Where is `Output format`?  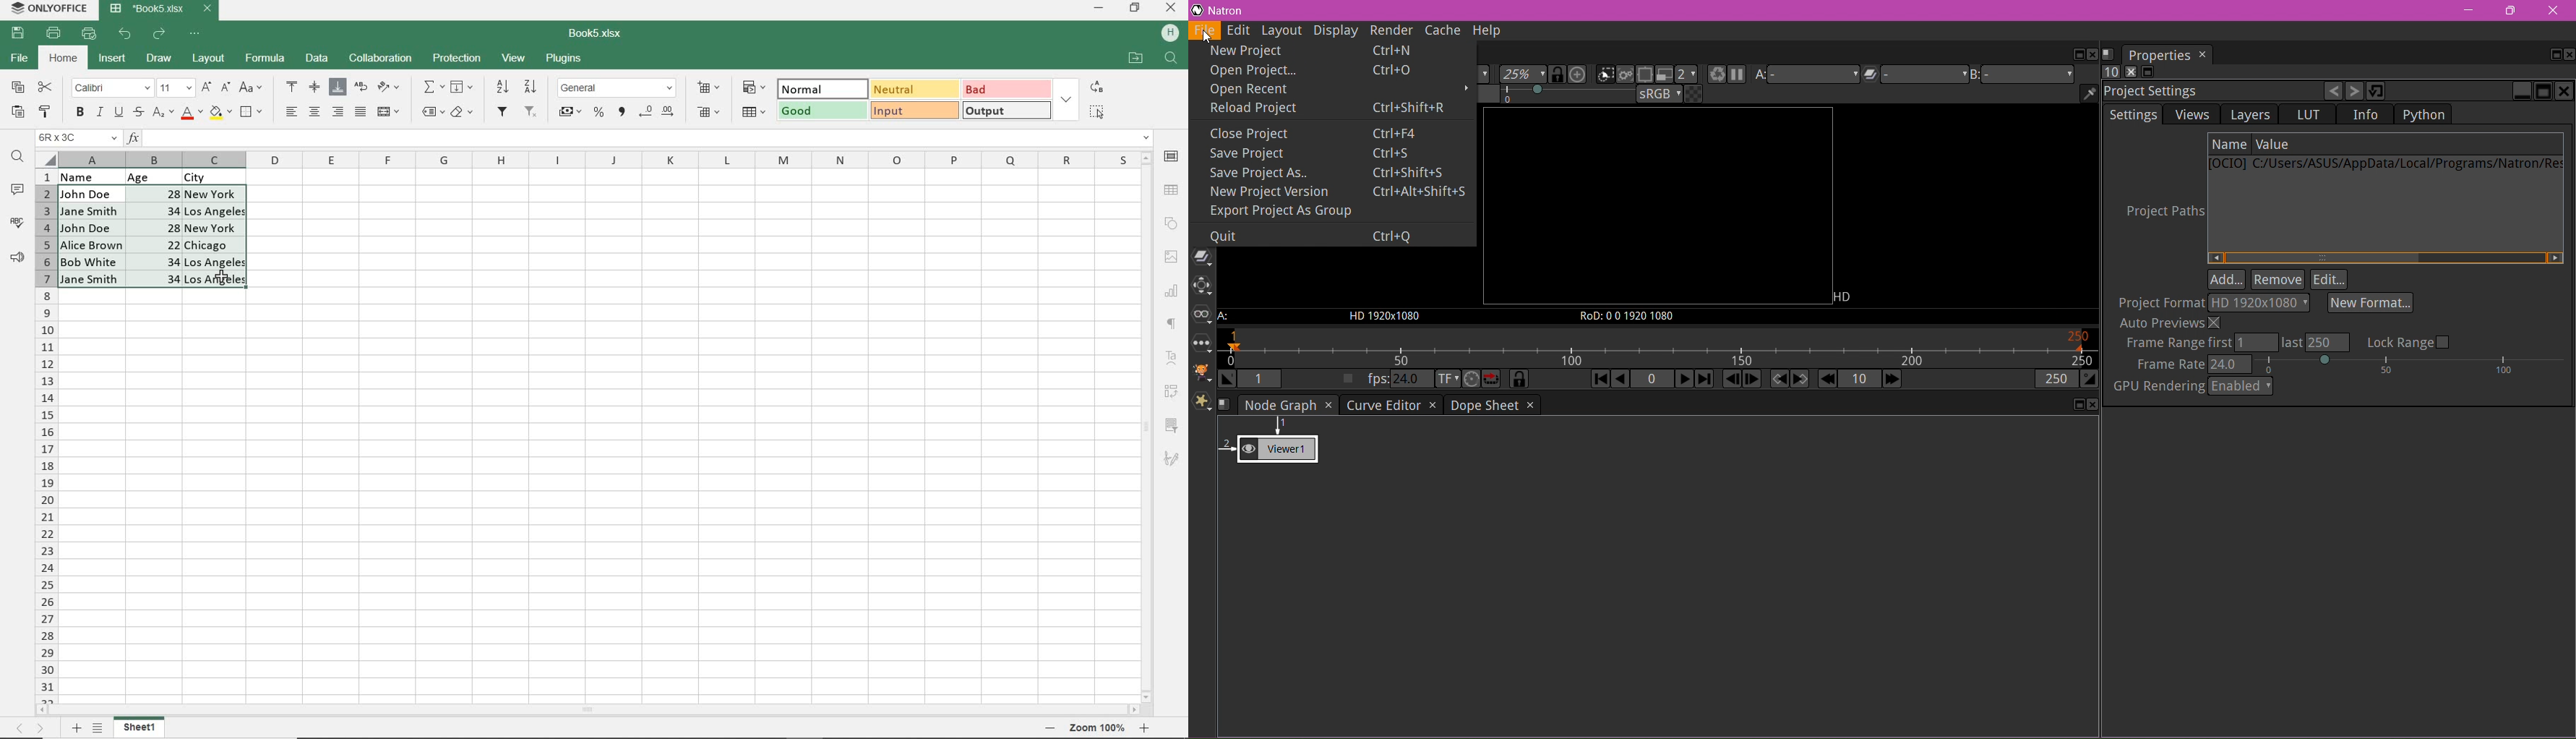
Output format is located at coordinates (2260, 302).